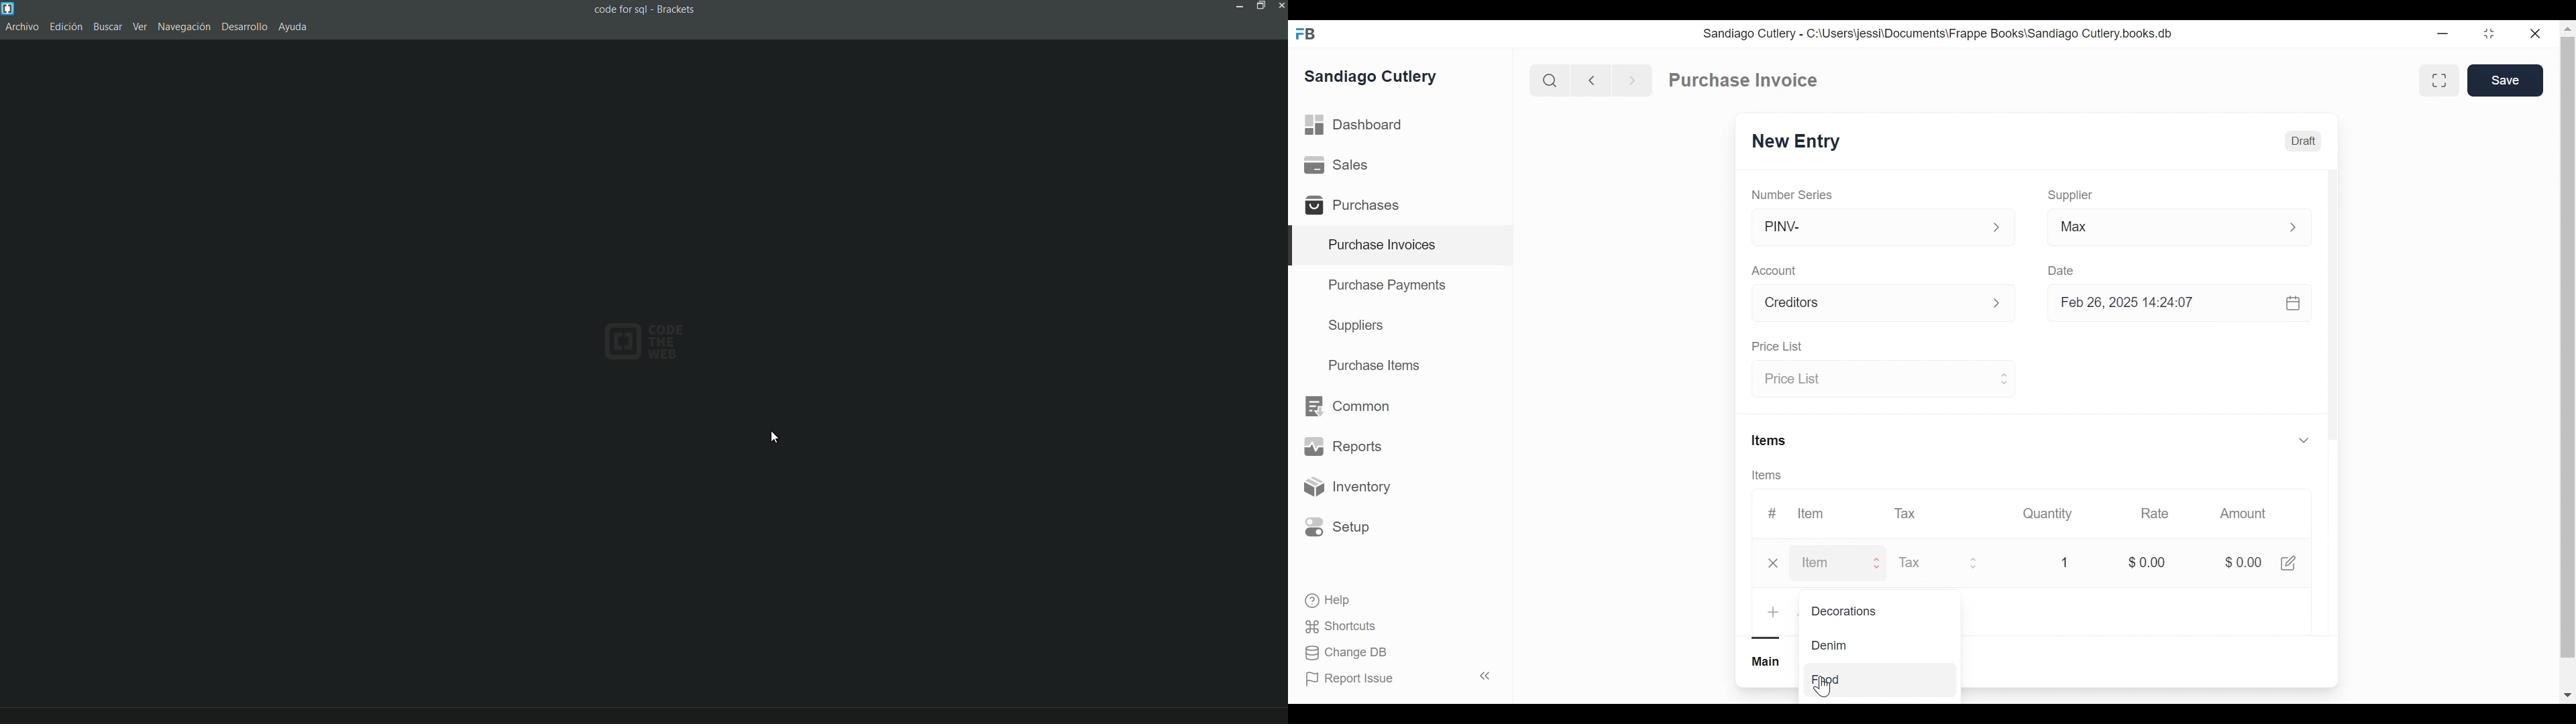  I want to click on Report Issue, so click(1397, 678).